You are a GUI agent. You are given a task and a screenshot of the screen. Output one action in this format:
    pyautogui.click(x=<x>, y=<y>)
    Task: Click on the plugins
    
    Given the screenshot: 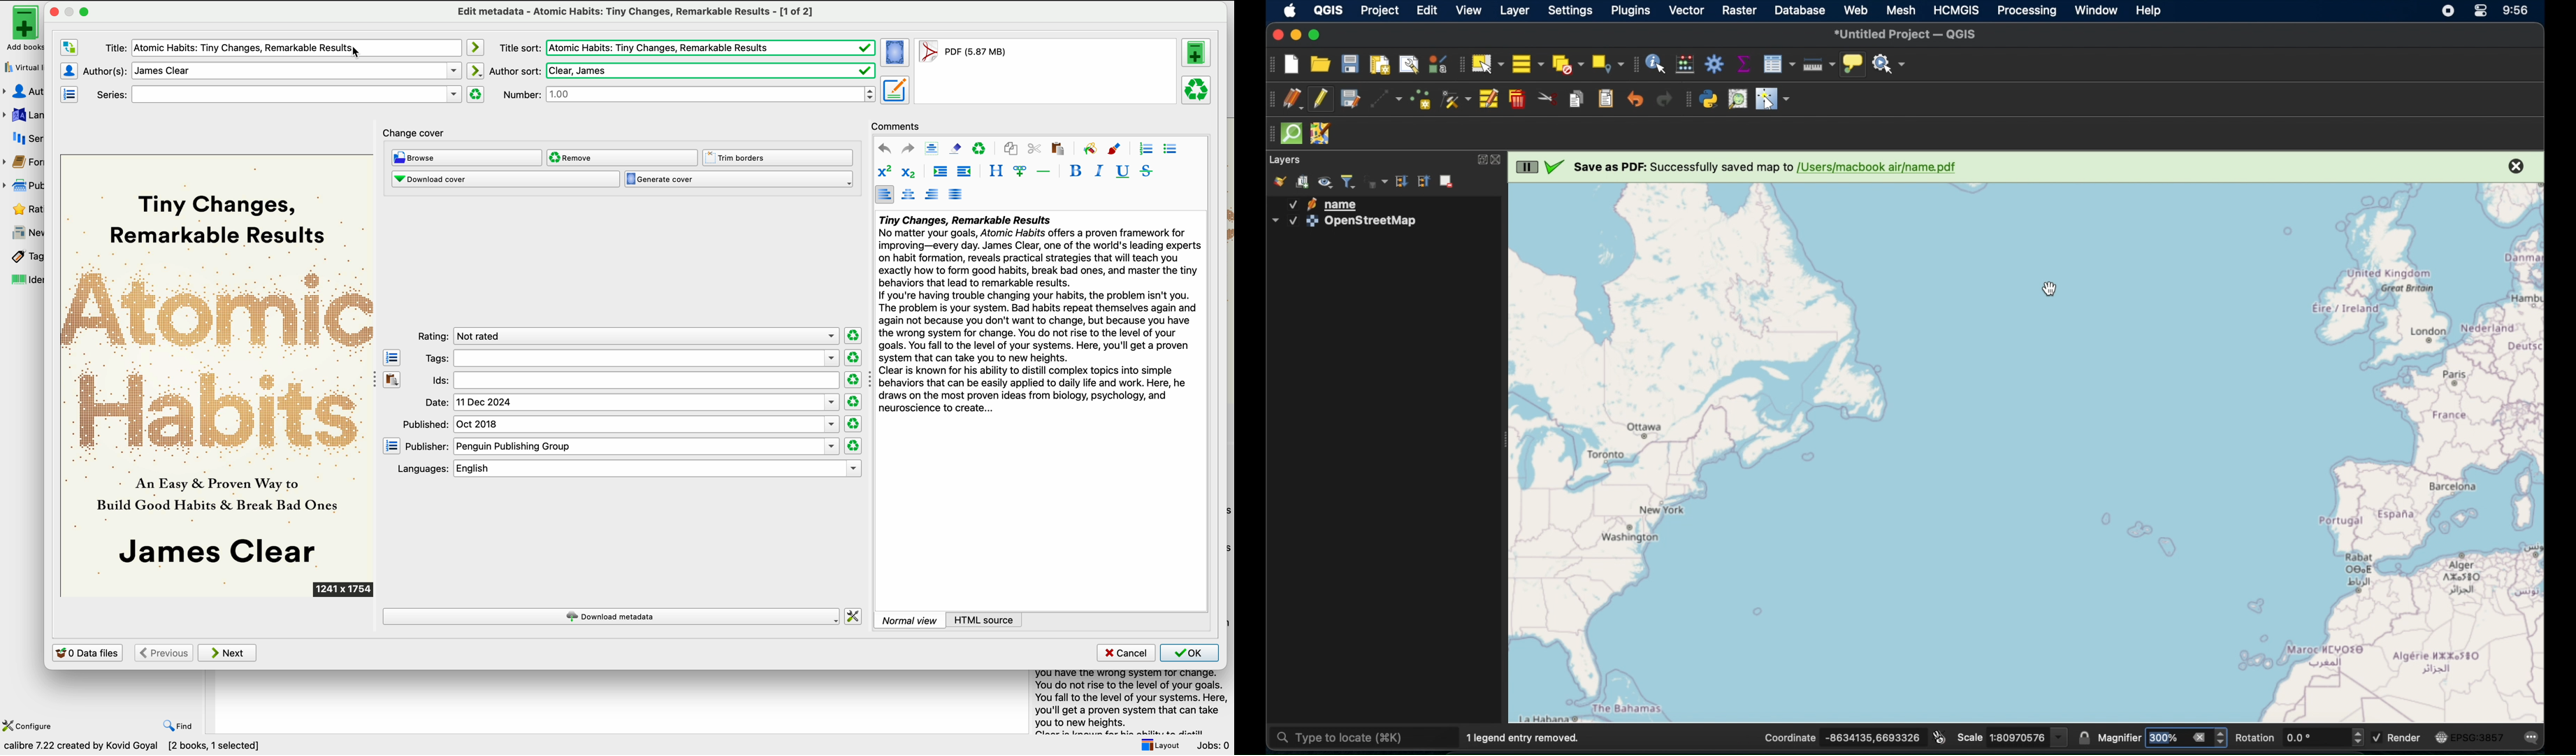 What is the action you would take?
    pyautogui.click(x=1633, y=12)
    